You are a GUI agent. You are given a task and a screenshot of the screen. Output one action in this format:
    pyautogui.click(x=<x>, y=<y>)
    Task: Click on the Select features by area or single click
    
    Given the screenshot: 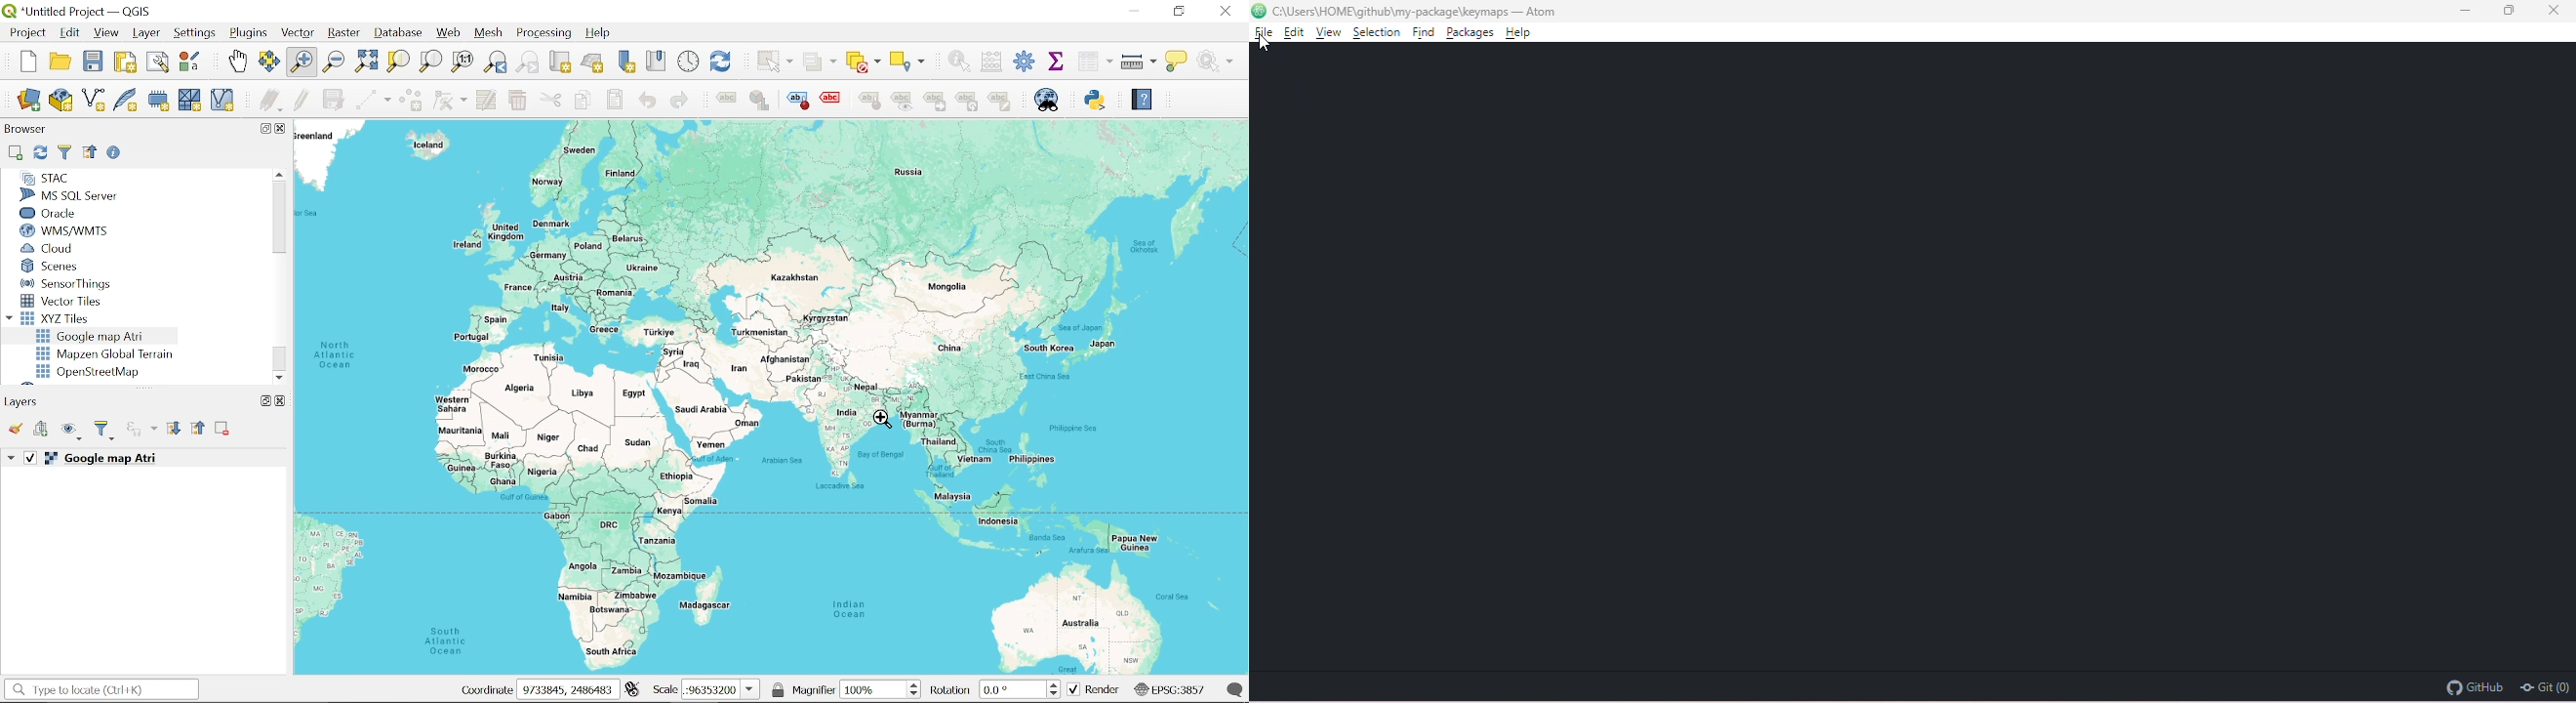 What is the action you would take?
    pyautogui.click(x=772, y=61)
    